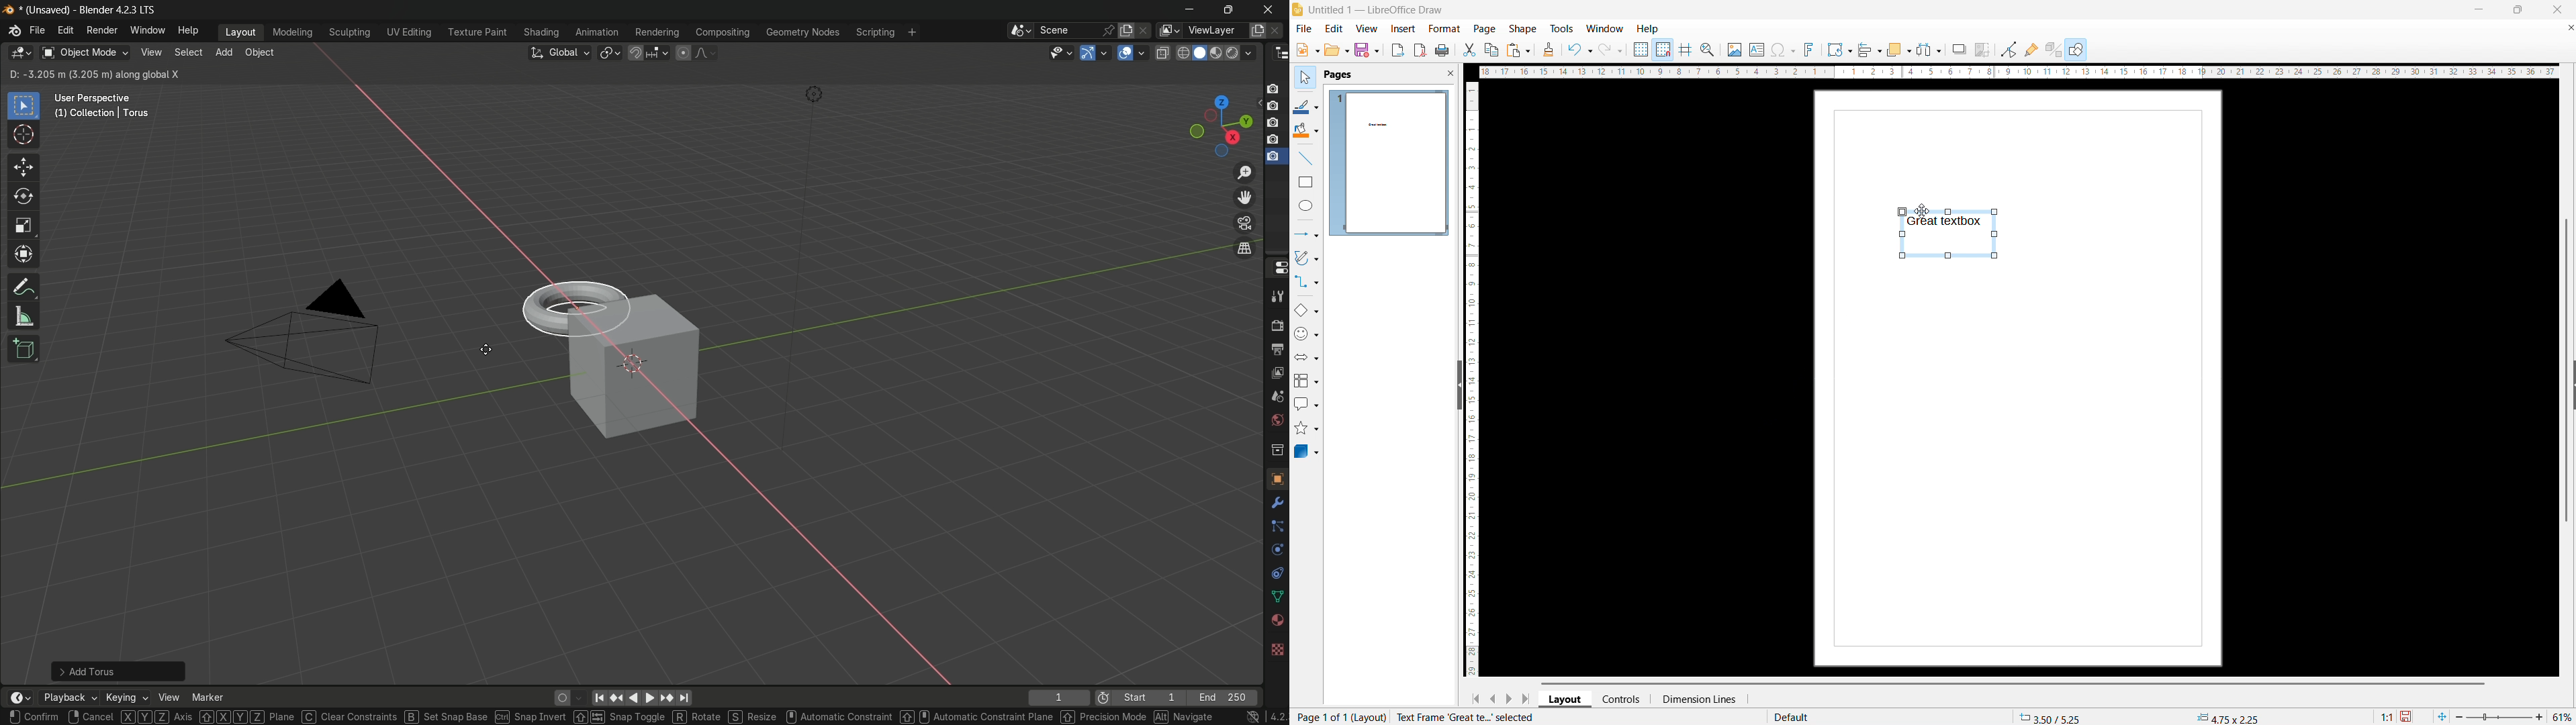  Describe the element at coordinates (578, 698) in the screenshot. I see `auto keyframe` at that location.